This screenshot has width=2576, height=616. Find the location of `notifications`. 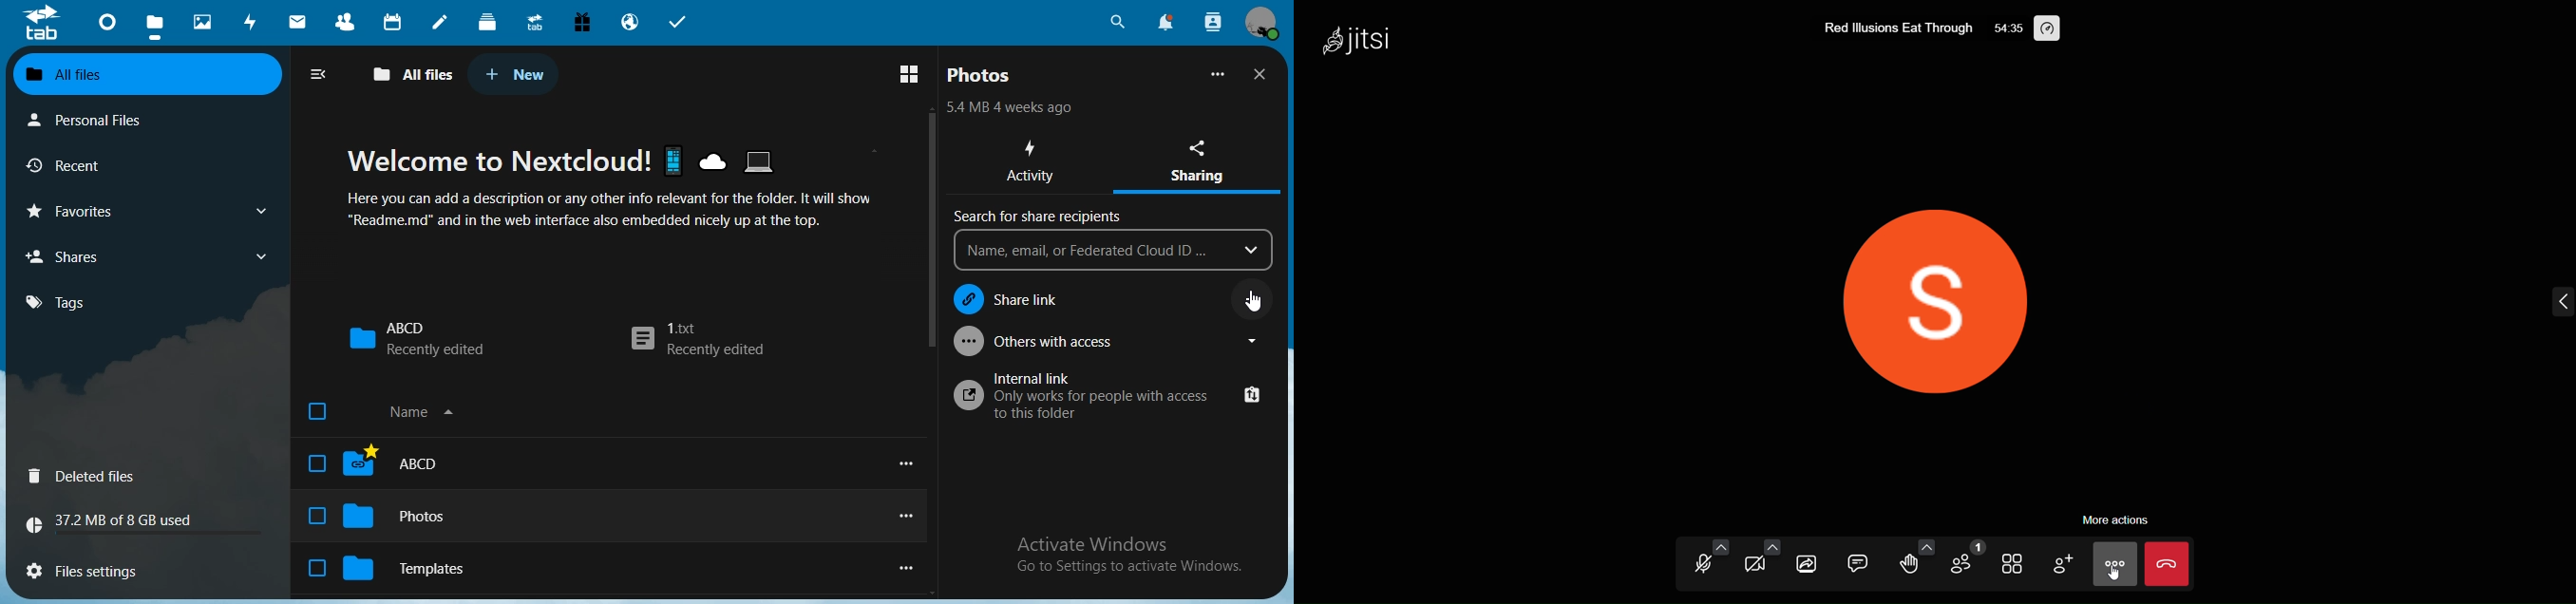

notifications is located at coordinates (1164, 22).